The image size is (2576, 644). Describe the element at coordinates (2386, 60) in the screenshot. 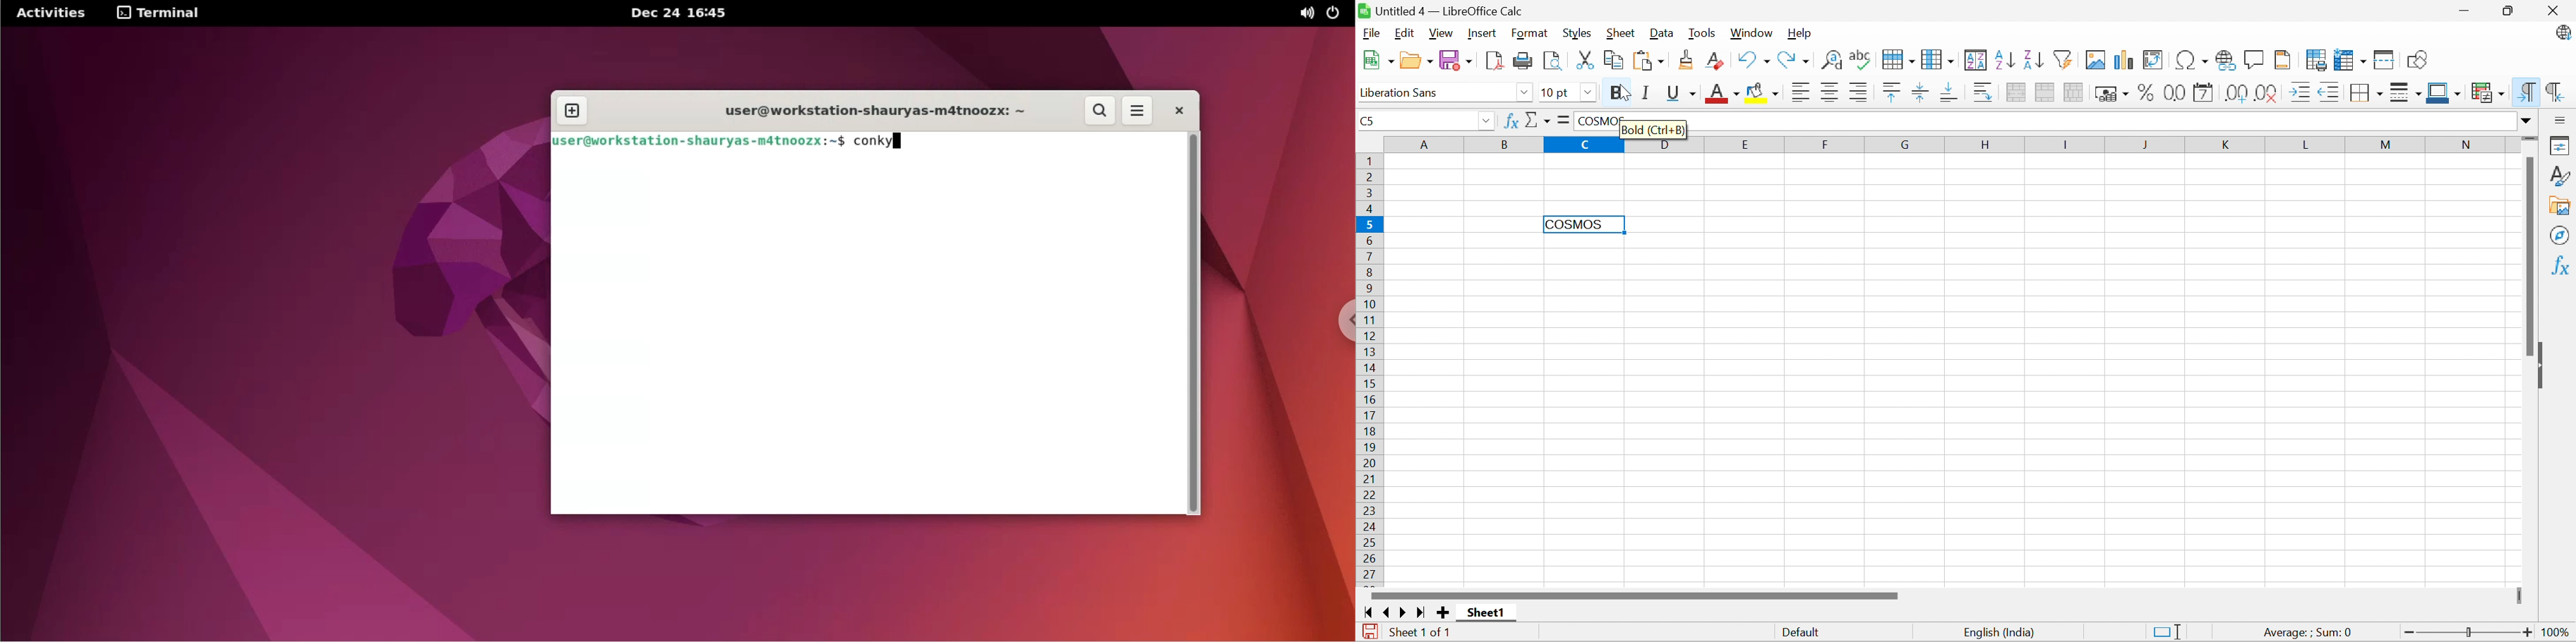

I see `Split Window` at that location.